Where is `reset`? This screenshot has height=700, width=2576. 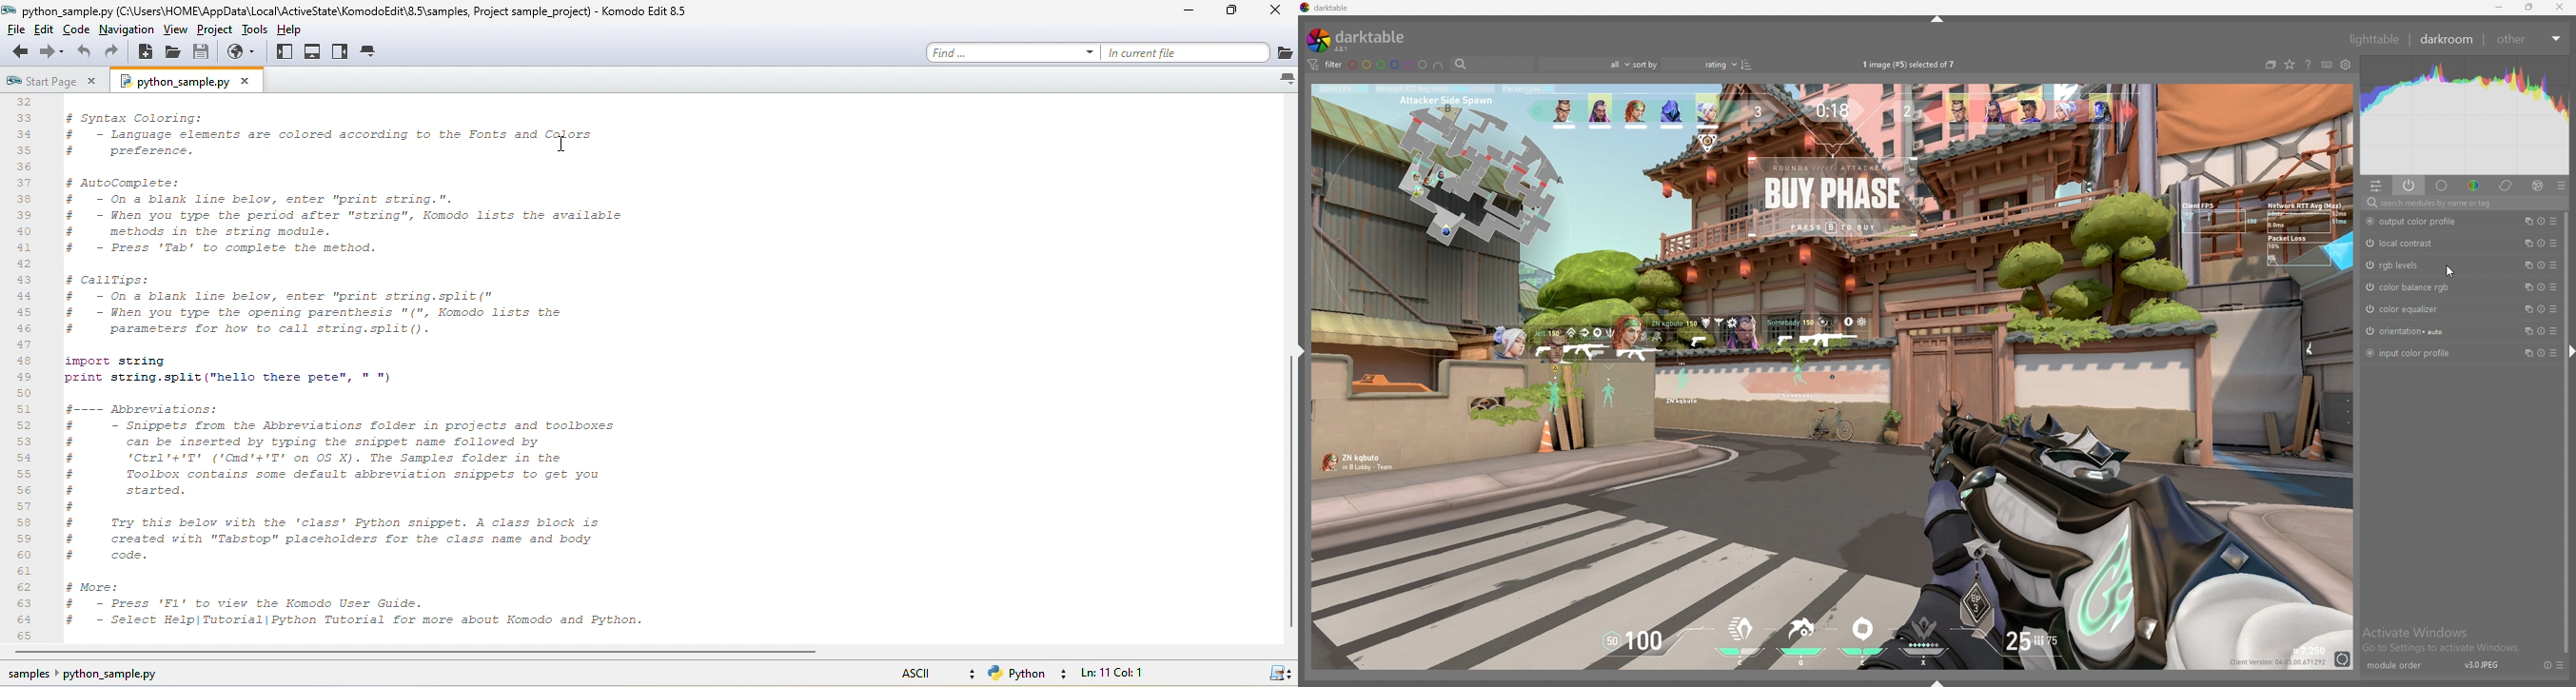
reset is located at coordinates (2542, 265).